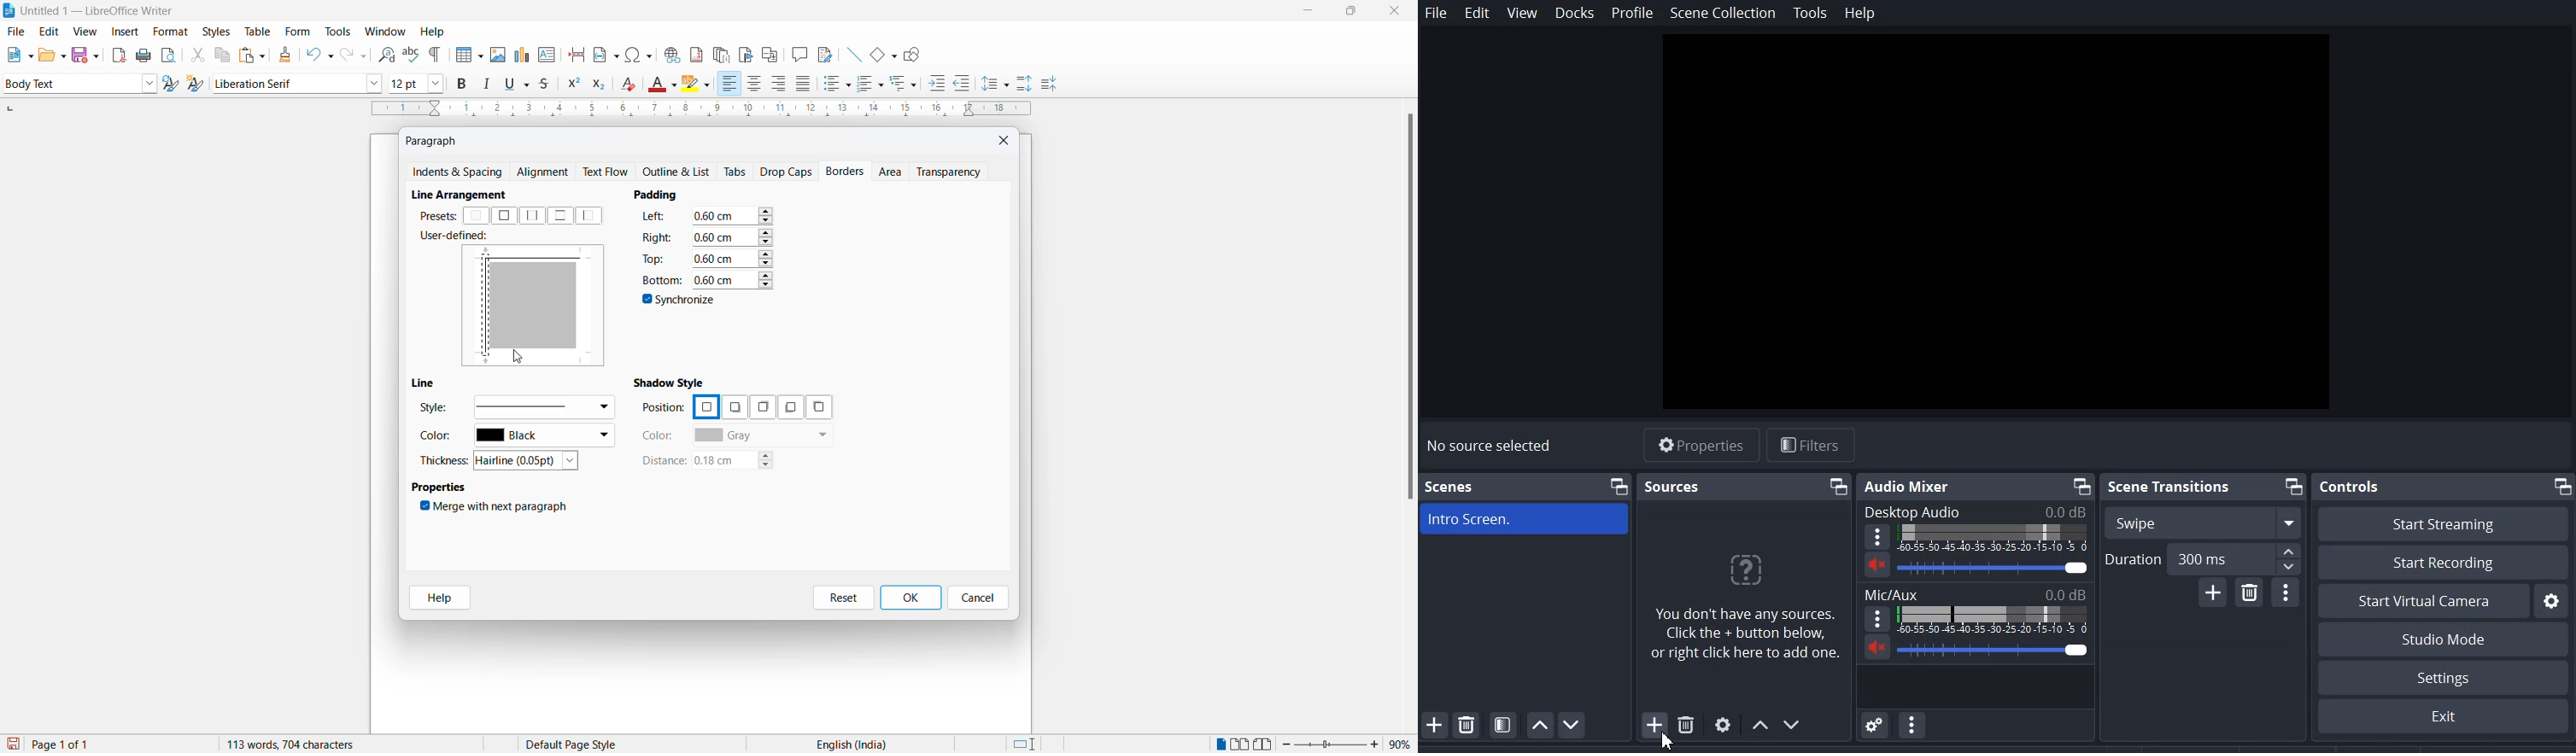 Image resolution: width=2576 pixels, height=756 pixels. What do you see at coordinates (123, 32) in the screenshot?
I see `insert` at bounding box center [123, 32].